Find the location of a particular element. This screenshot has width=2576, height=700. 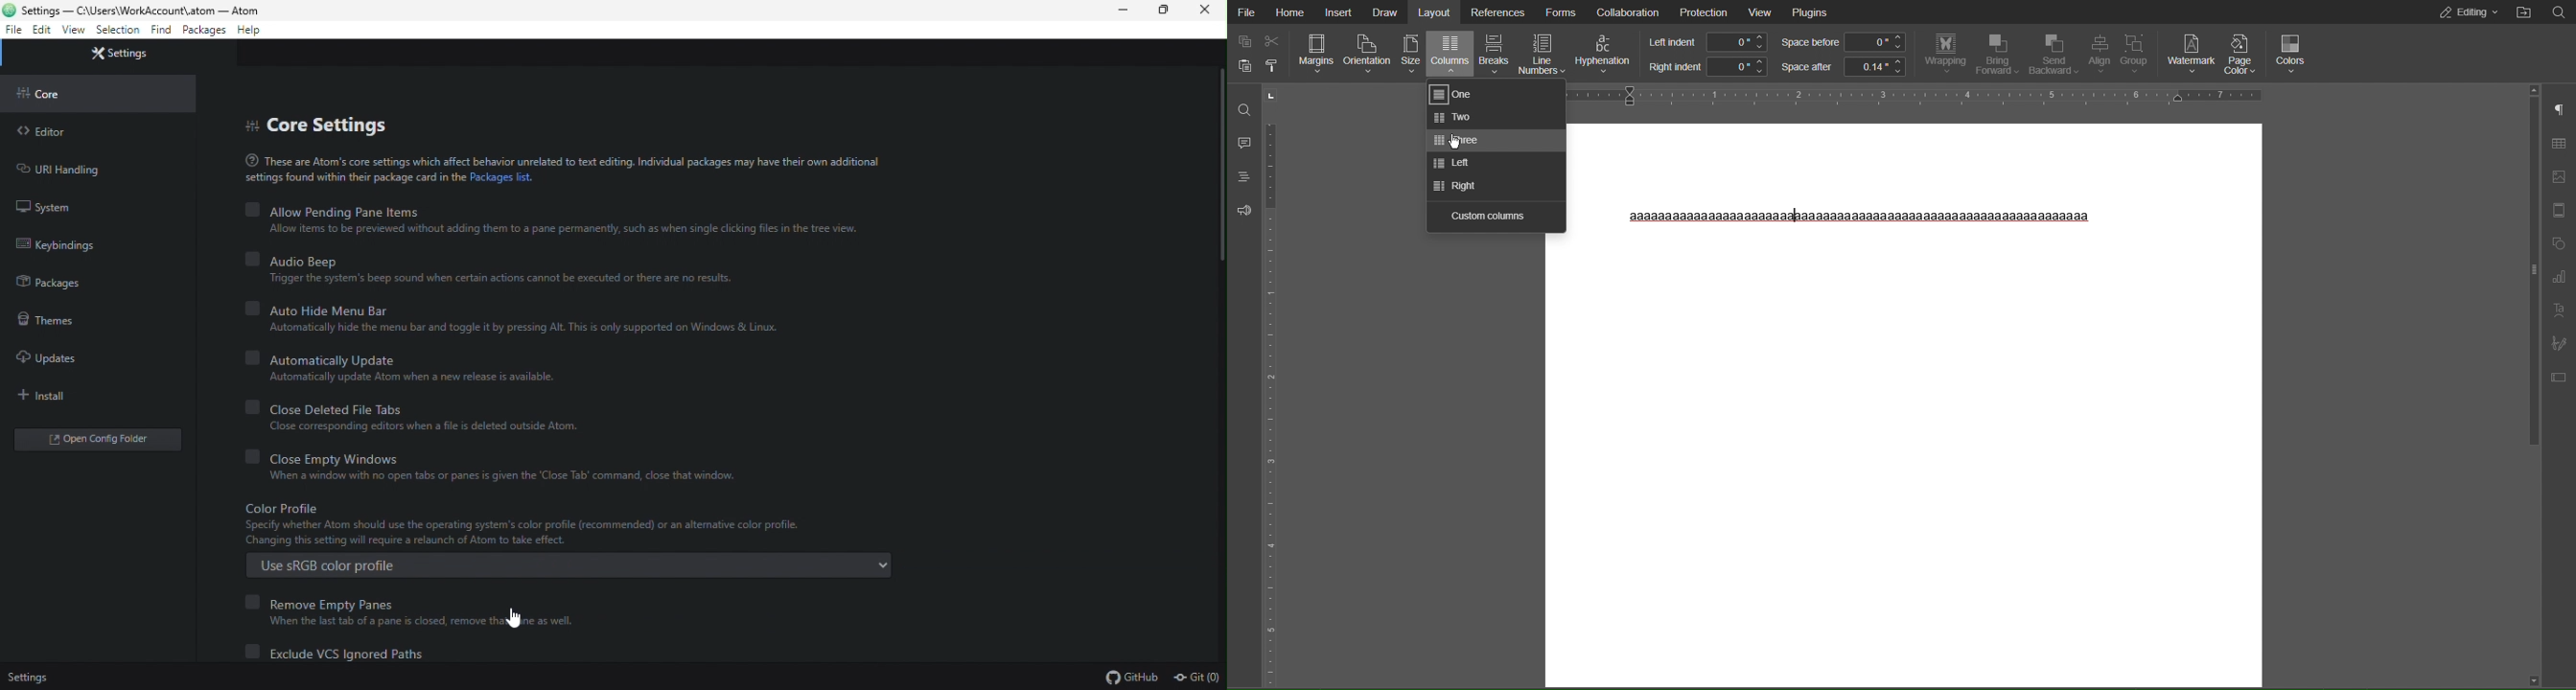

Collaboration is located at coordinates (1628, 13).